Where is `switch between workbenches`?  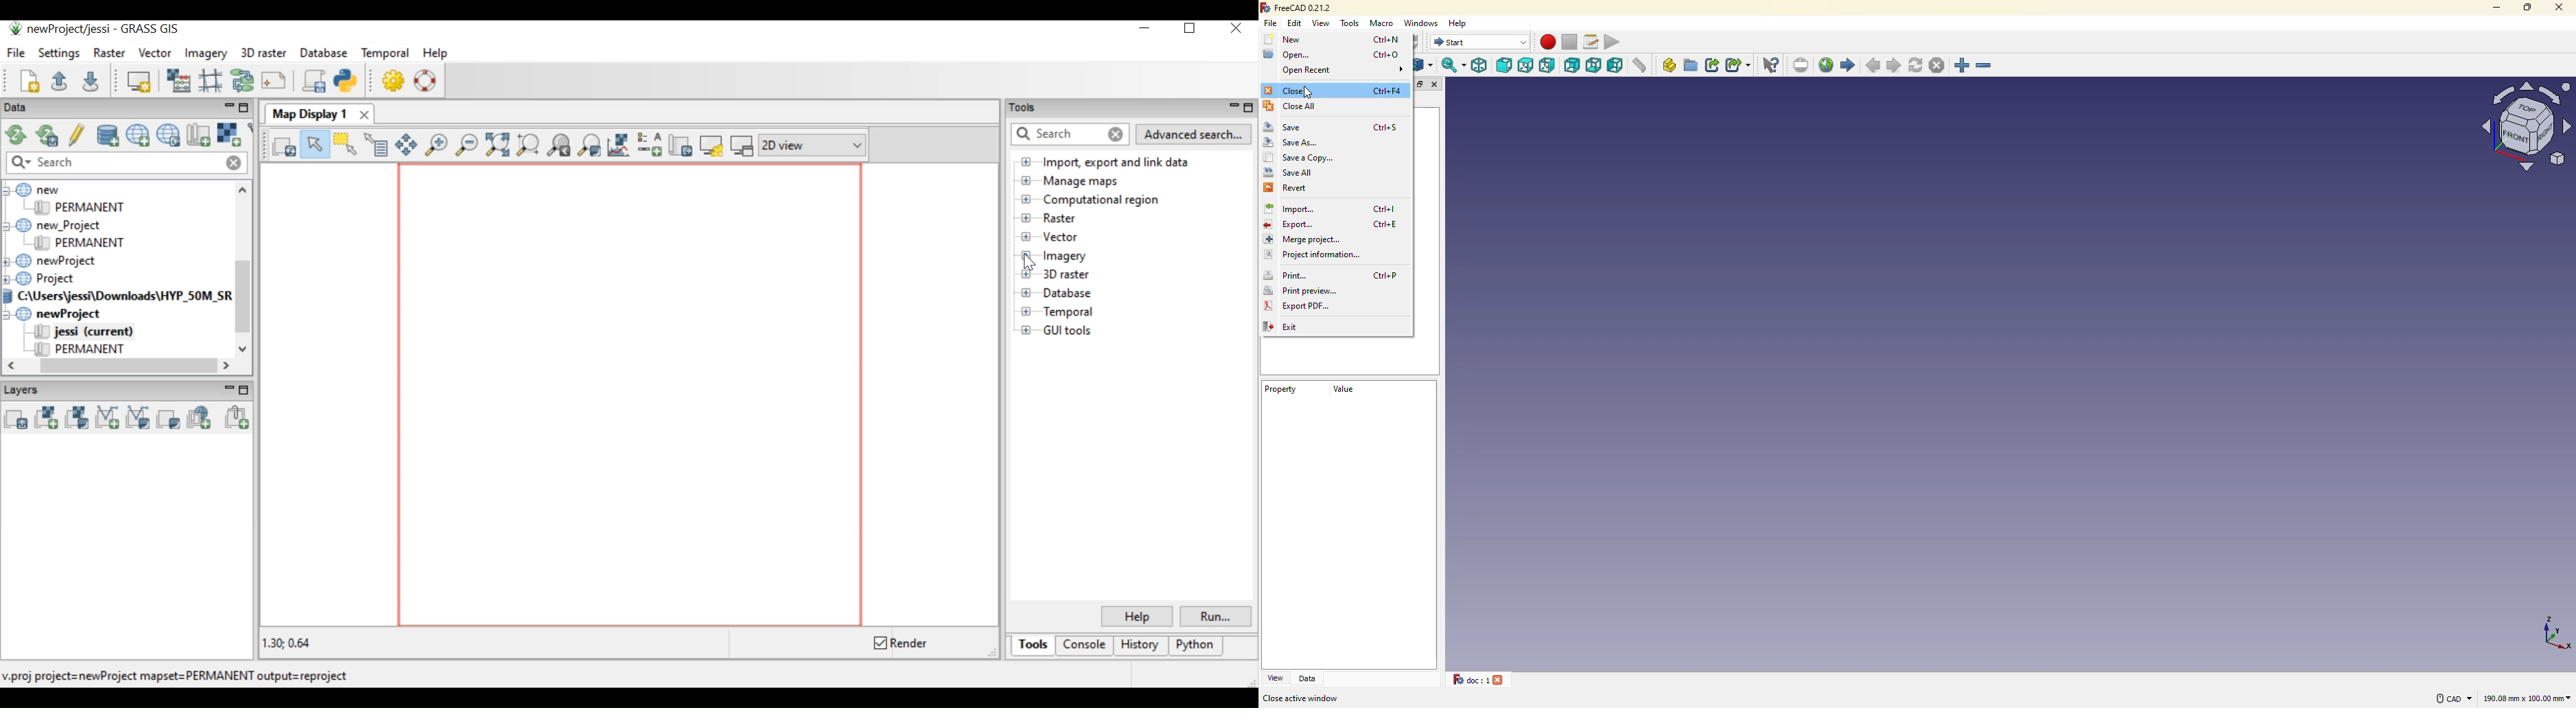 switch between workbenches is located at coordinates (1480, 42).